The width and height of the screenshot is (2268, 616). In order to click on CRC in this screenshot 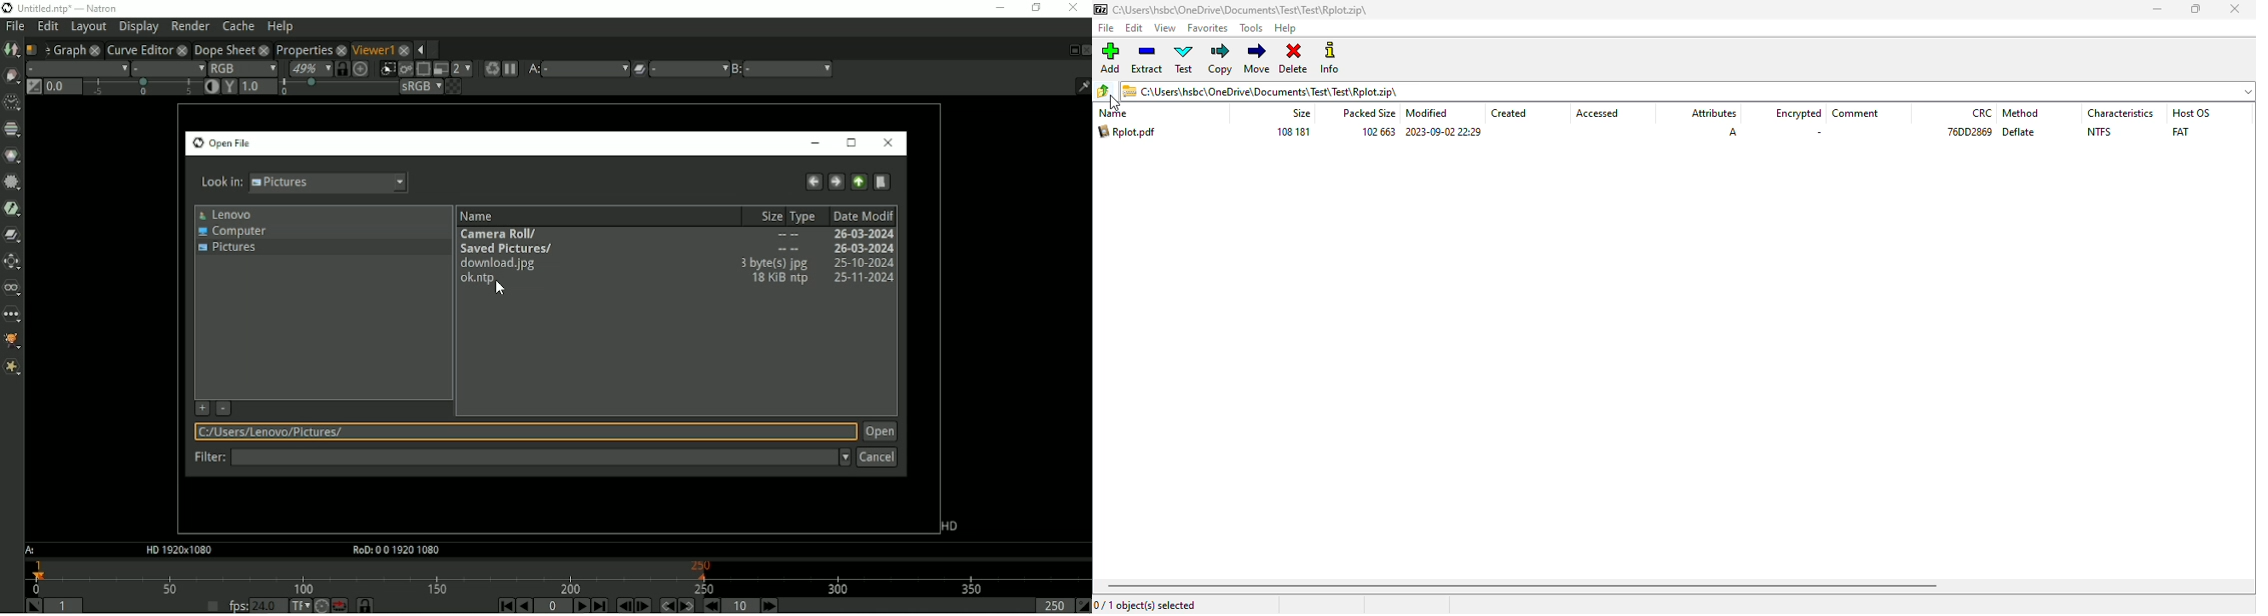, I will do `click(1981, 113)`.